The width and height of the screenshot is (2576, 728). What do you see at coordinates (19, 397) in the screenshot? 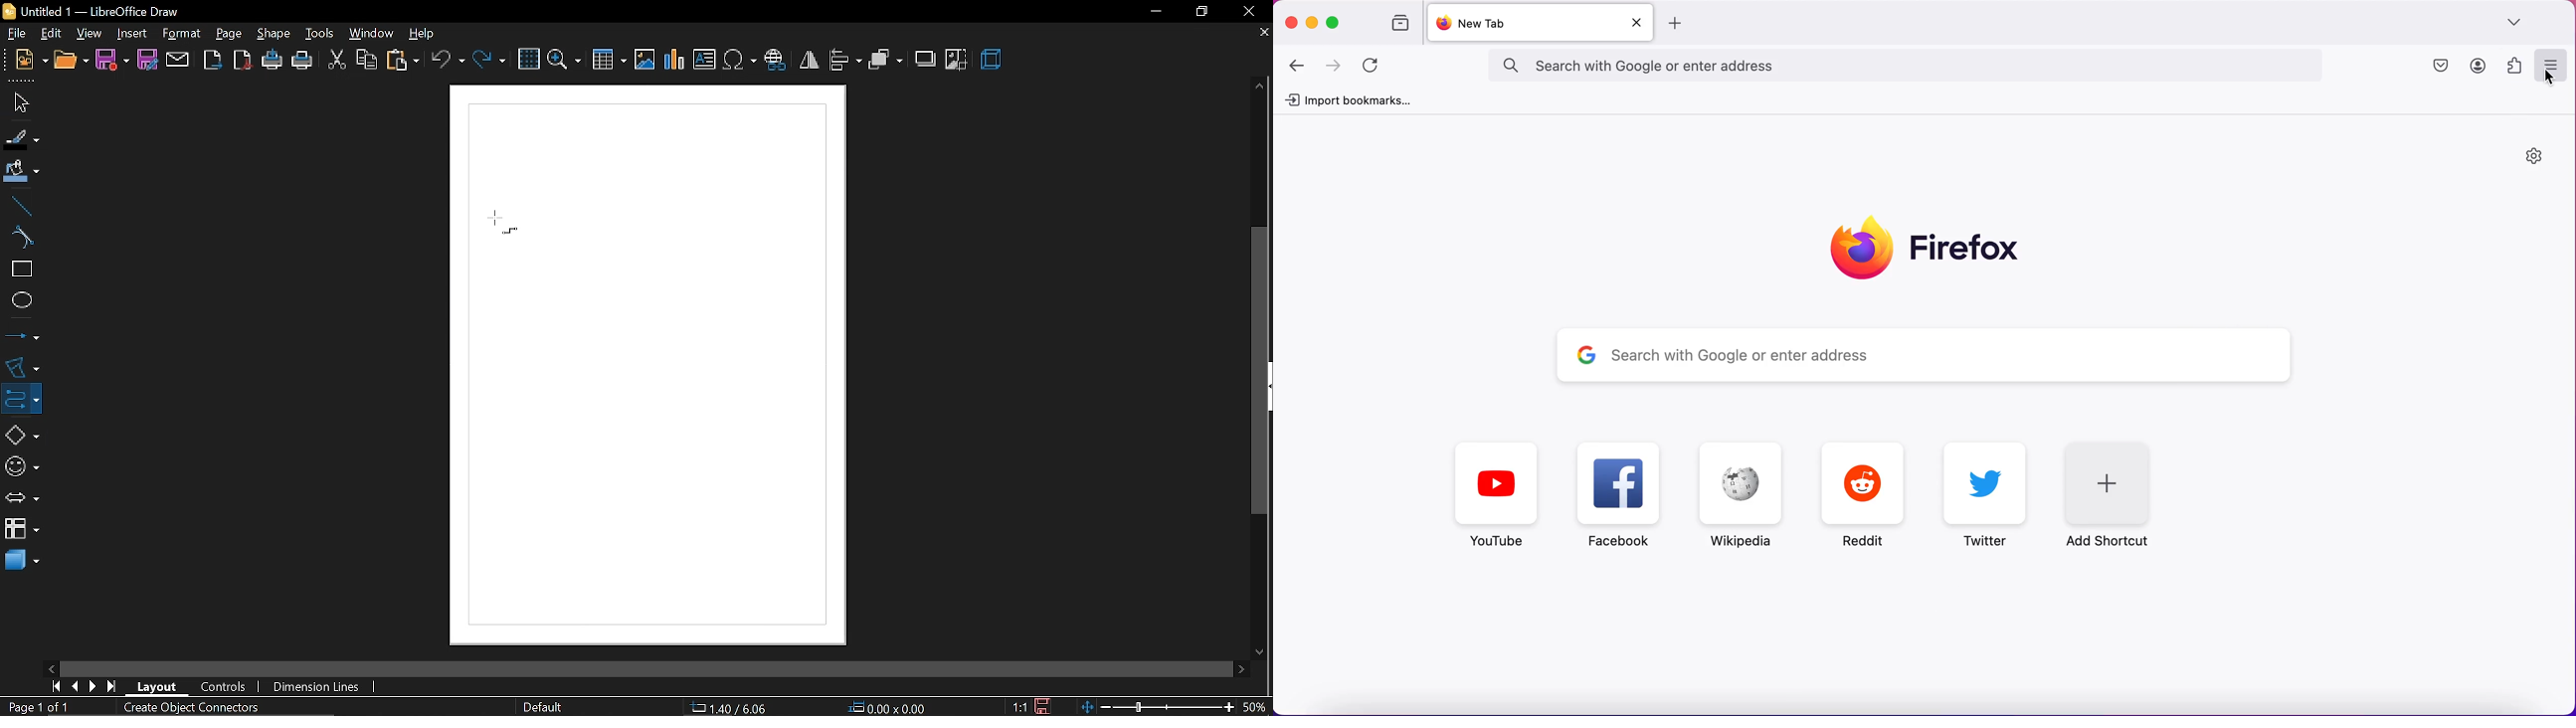
I see `connector` at bounding box center [19, 397].